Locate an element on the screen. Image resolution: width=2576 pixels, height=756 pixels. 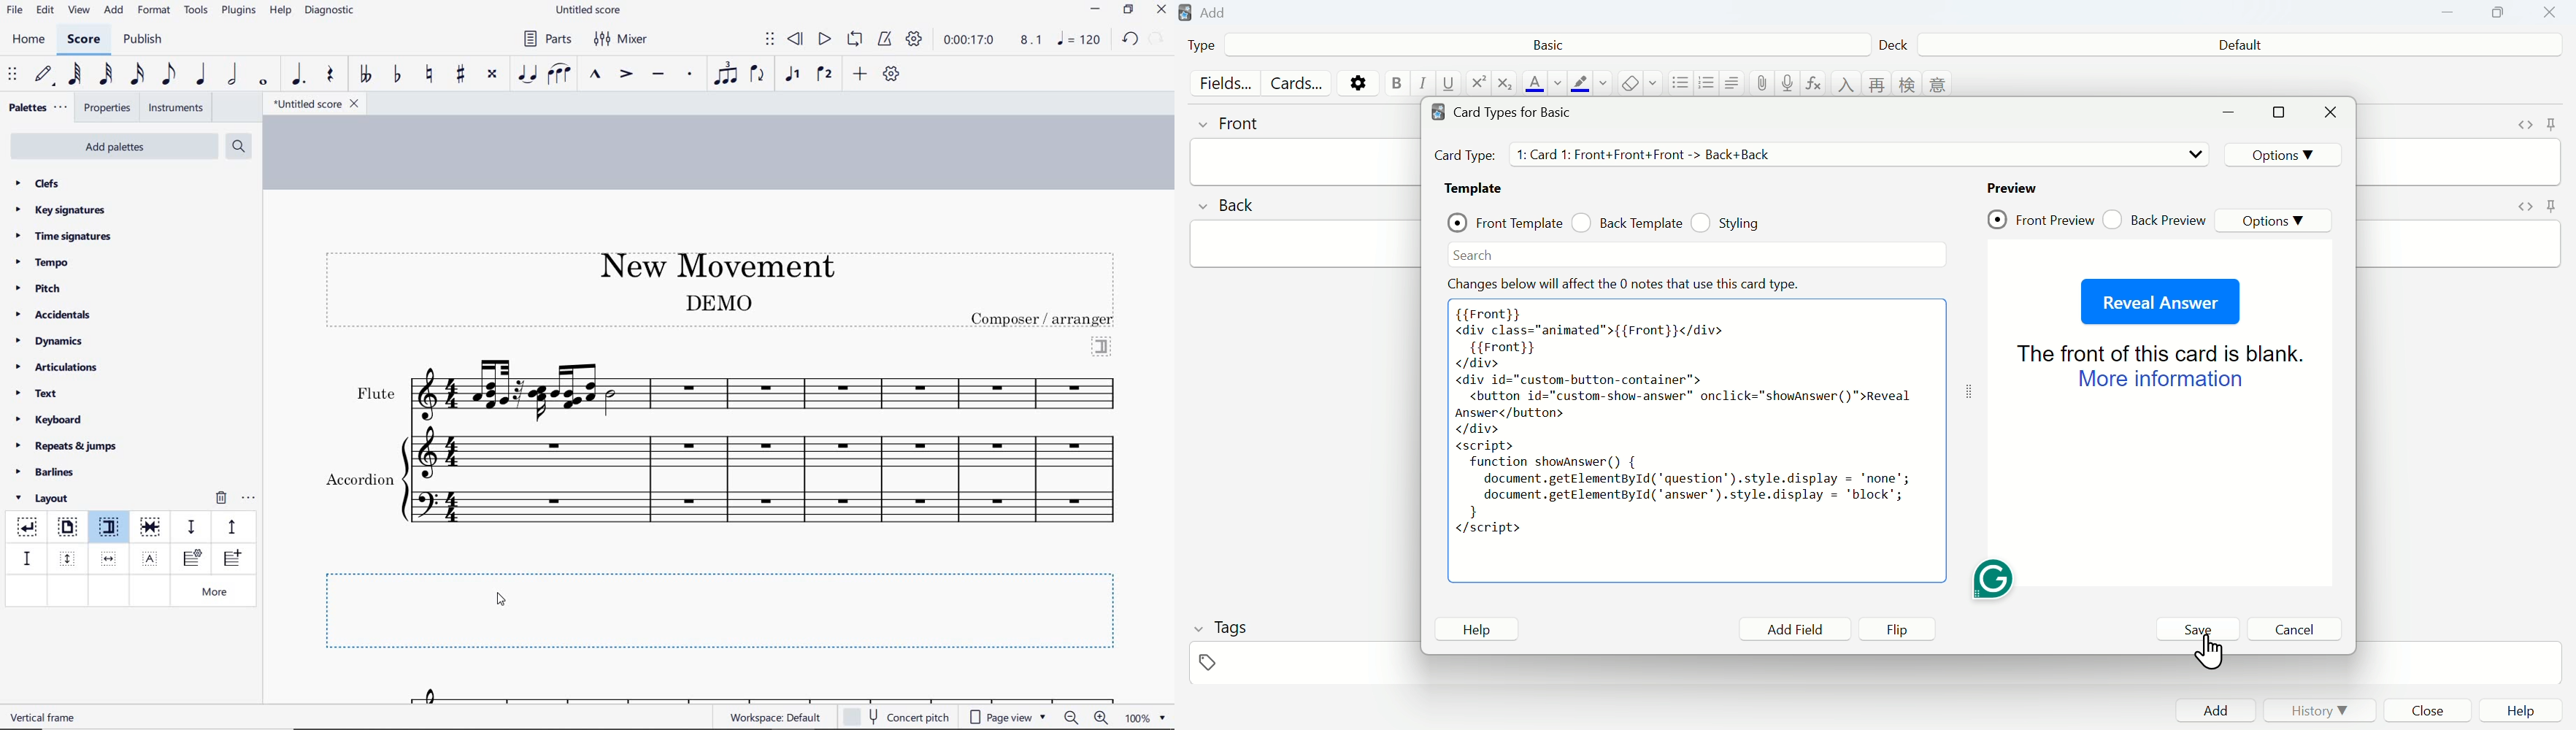
cursor is located at coordinates (2208, 653).